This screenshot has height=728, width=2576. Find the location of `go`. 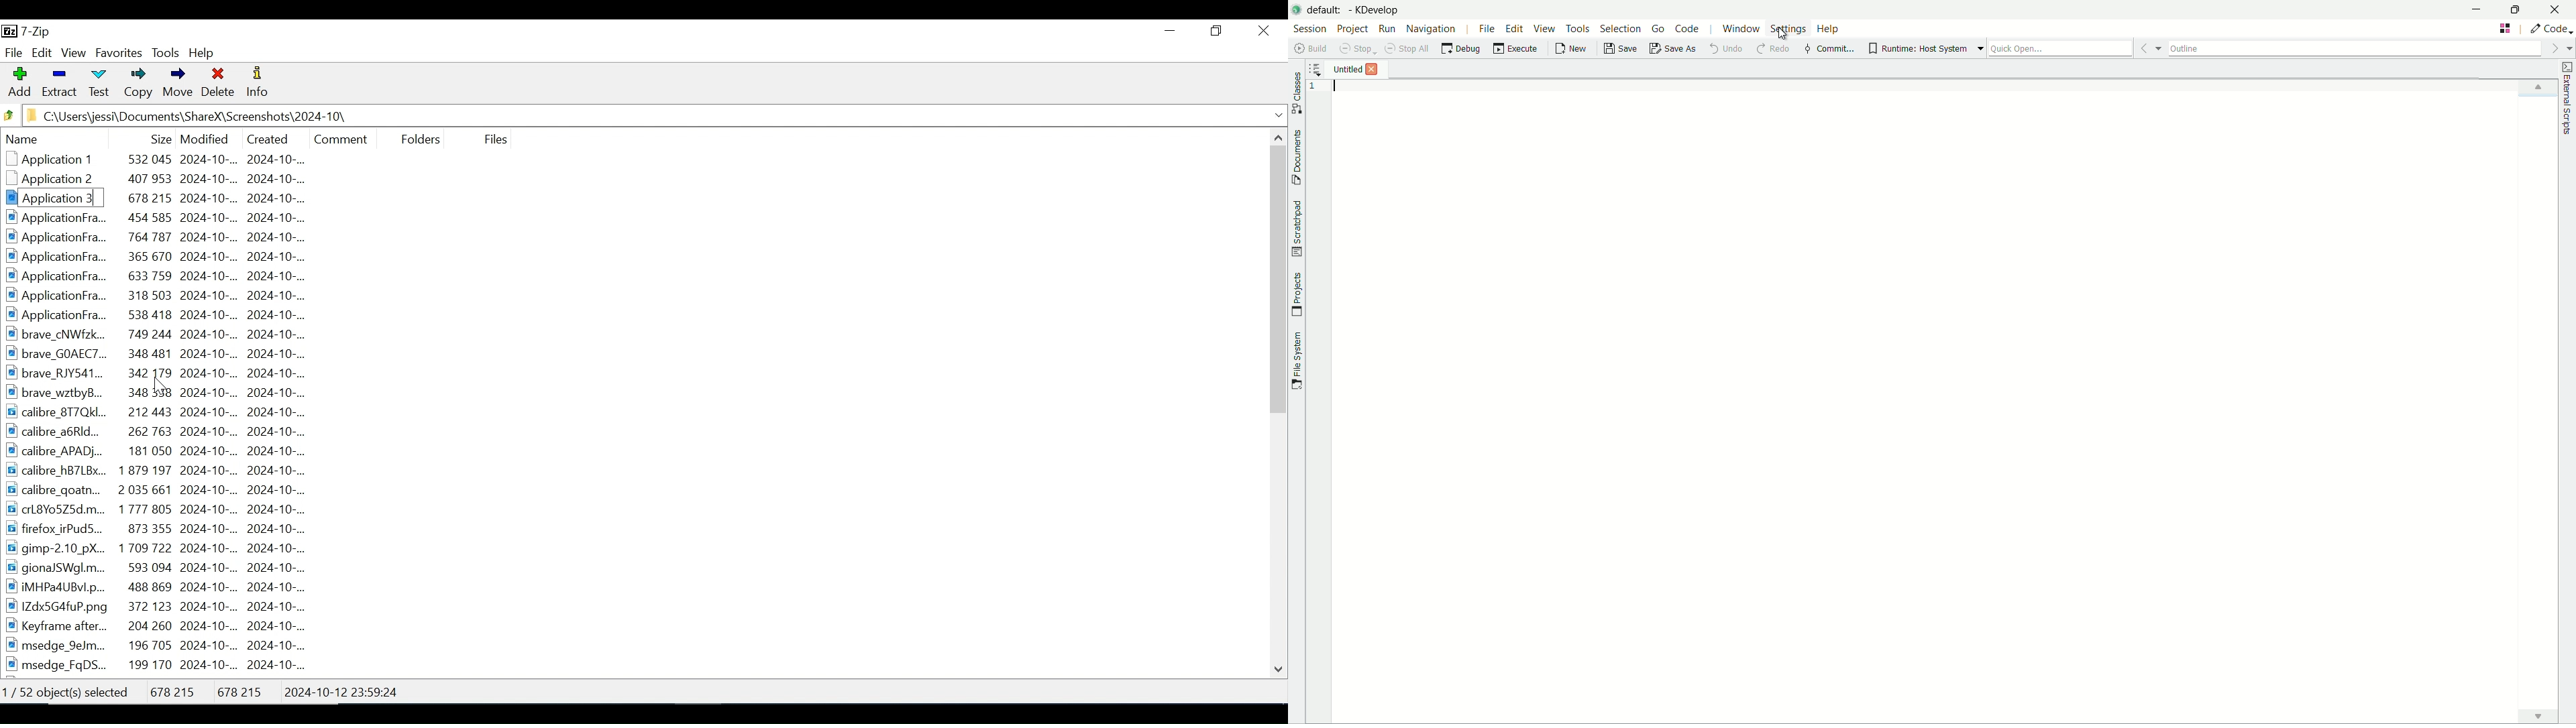

go is located at coordinates (1660, 28).